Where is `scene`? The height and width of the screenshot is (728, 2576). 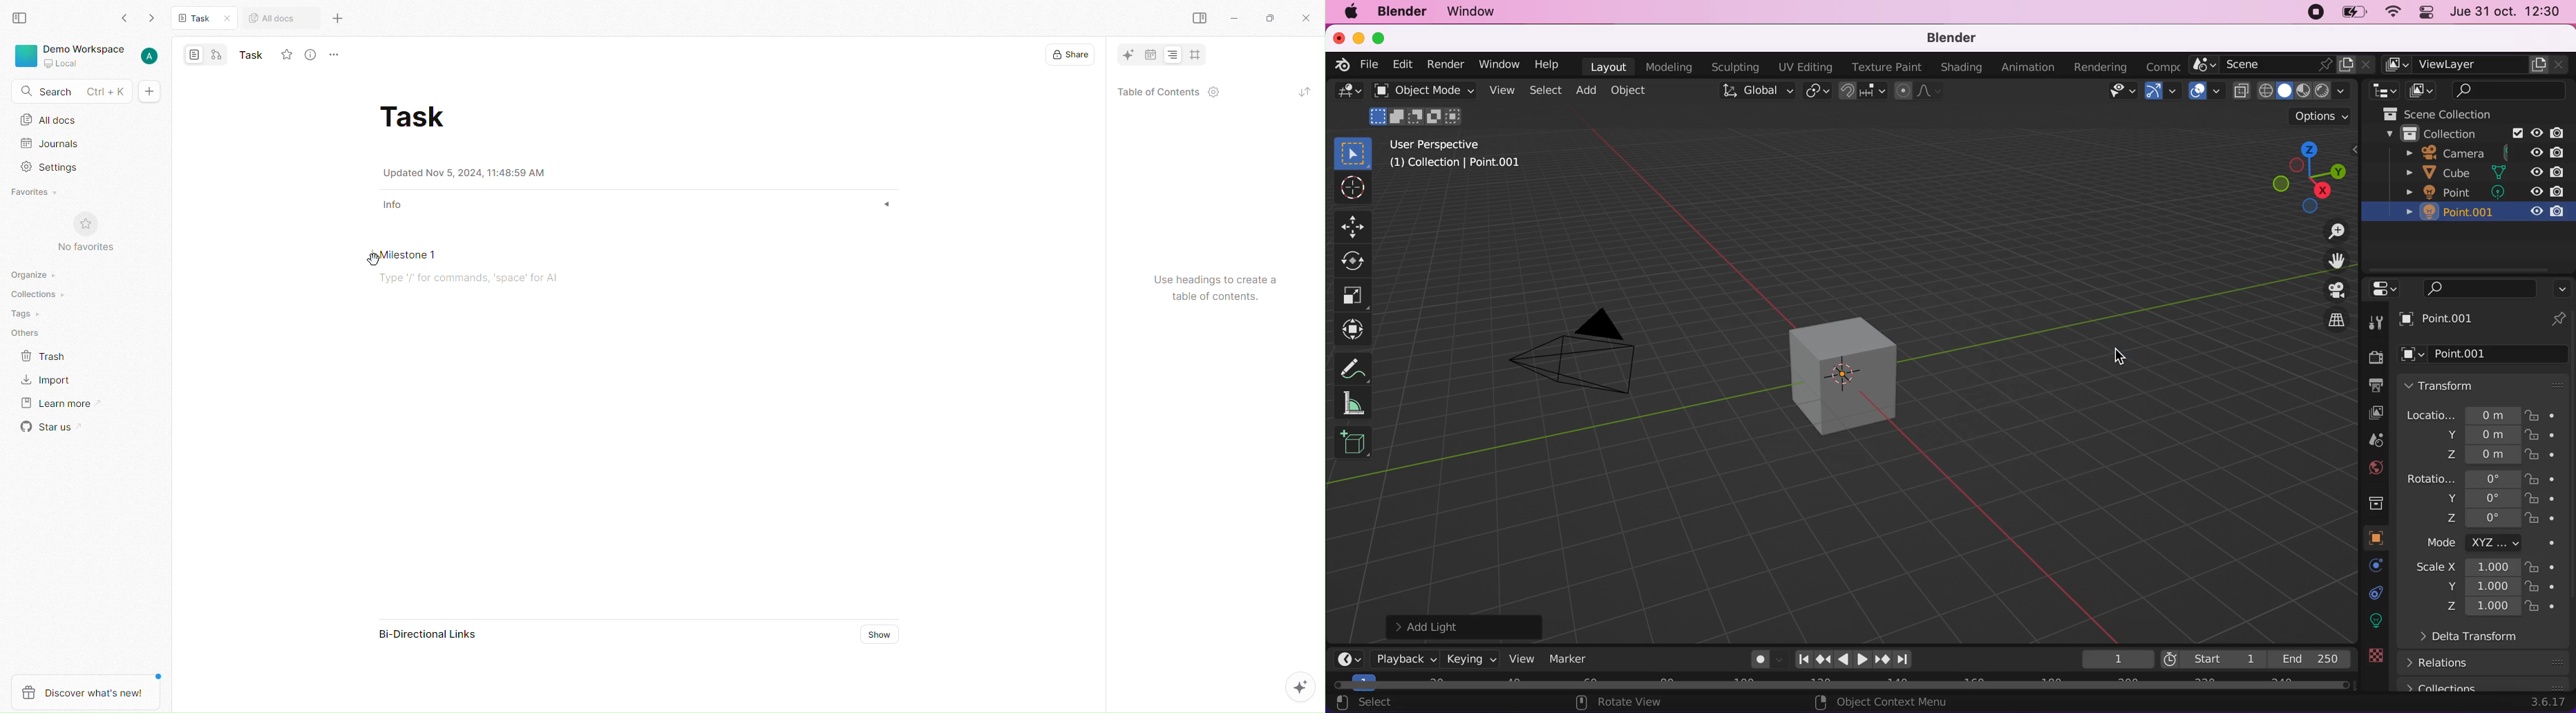
scene is located at coordinates (2372, 441).